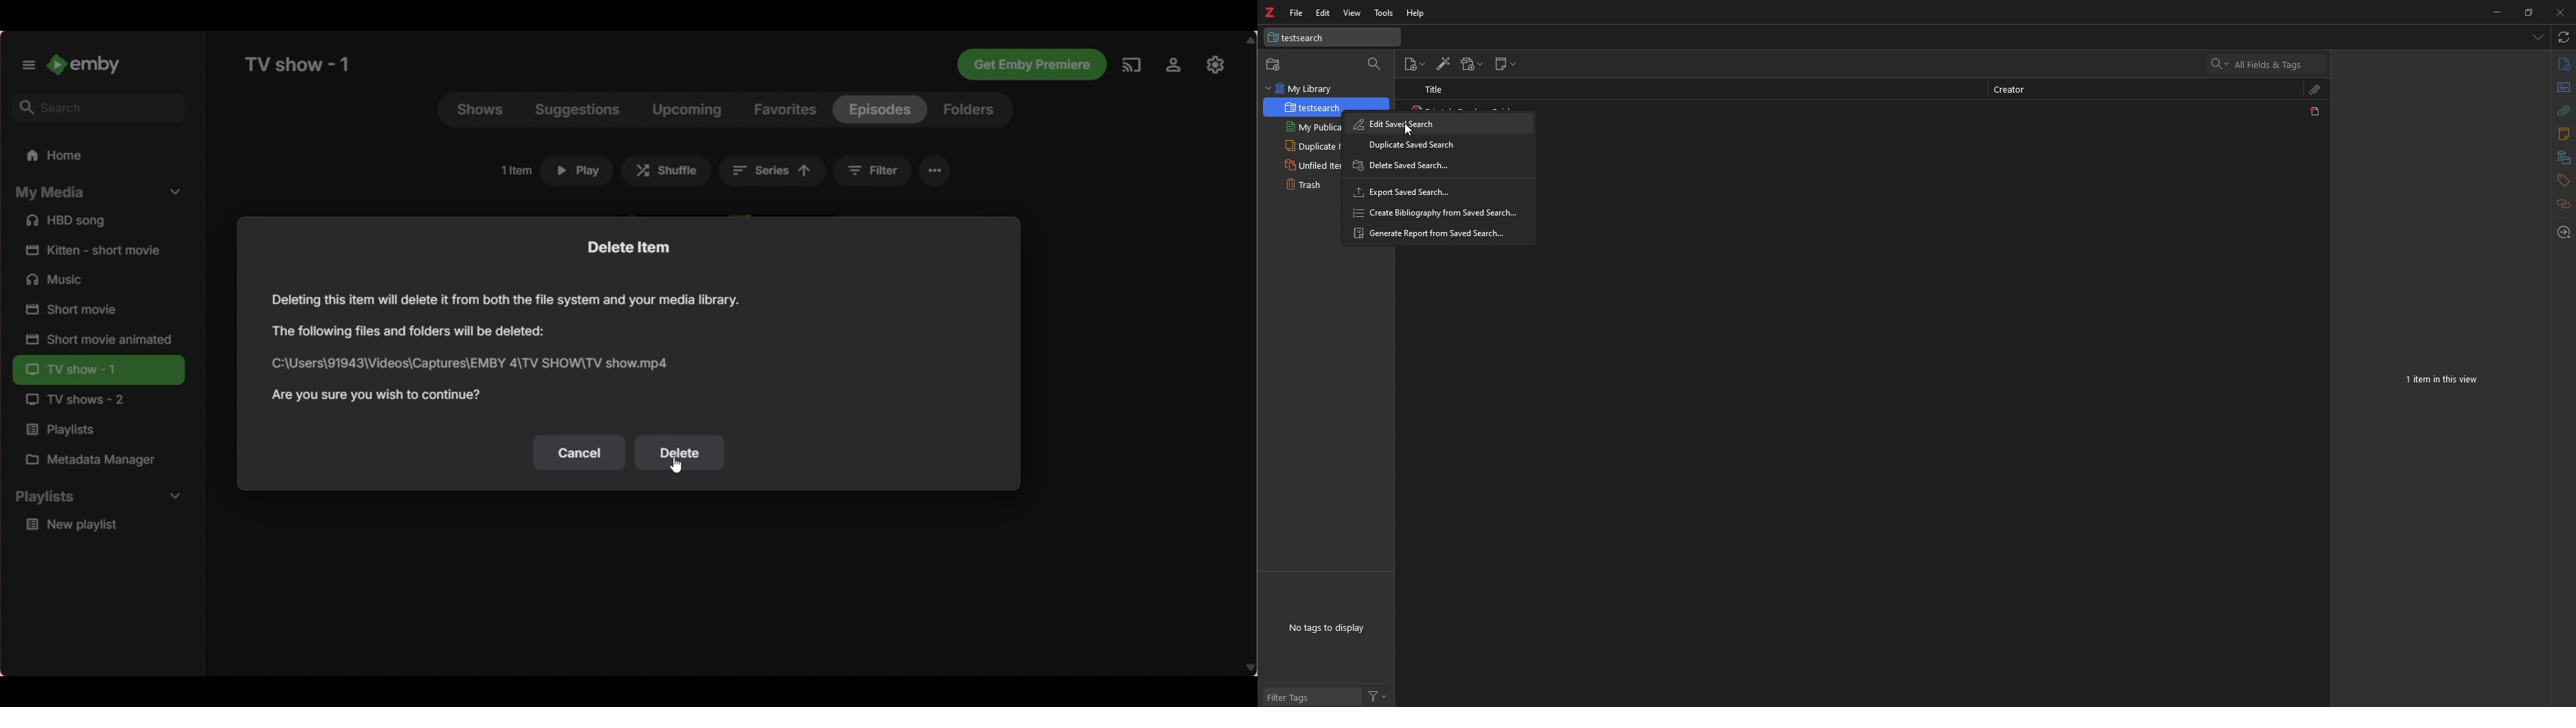 This screenshot has height=728, width=2576. What do you see at coordinates (1441, 89) in the screenshot?
I see `title` at bounding box center [1441, 89].